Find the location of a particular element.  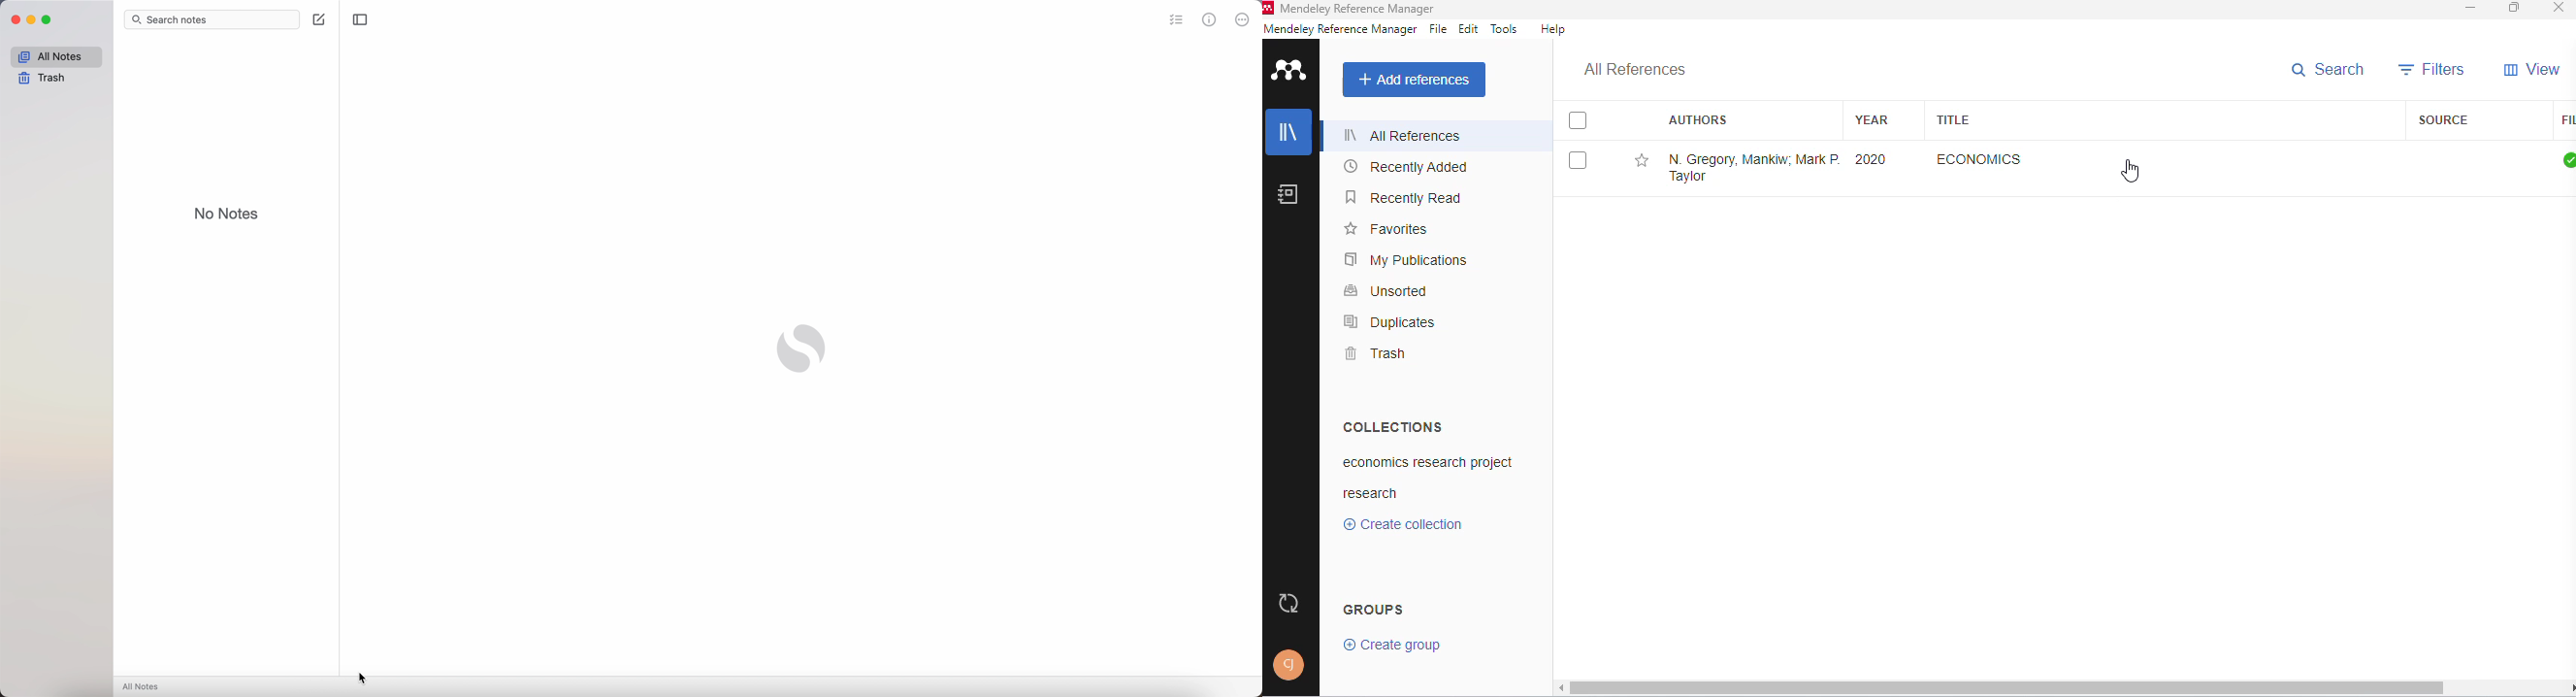

tools is located at coordinates (1505, 29).